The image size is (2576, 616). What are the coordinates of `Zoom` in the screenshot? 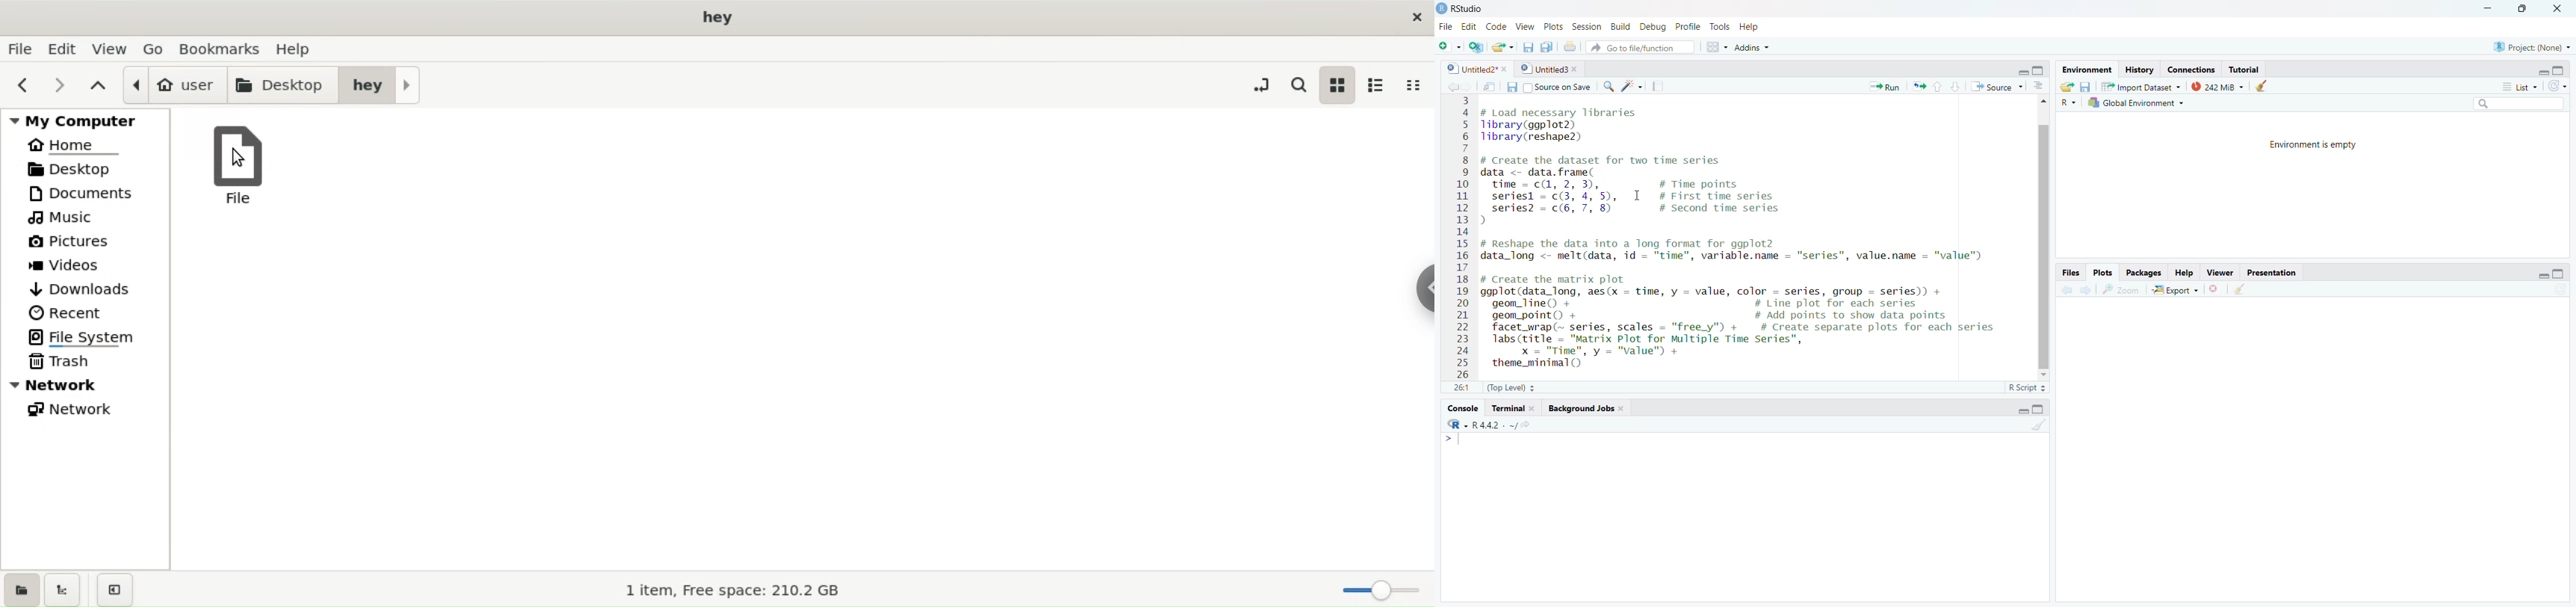 It's located at (2121, 289).